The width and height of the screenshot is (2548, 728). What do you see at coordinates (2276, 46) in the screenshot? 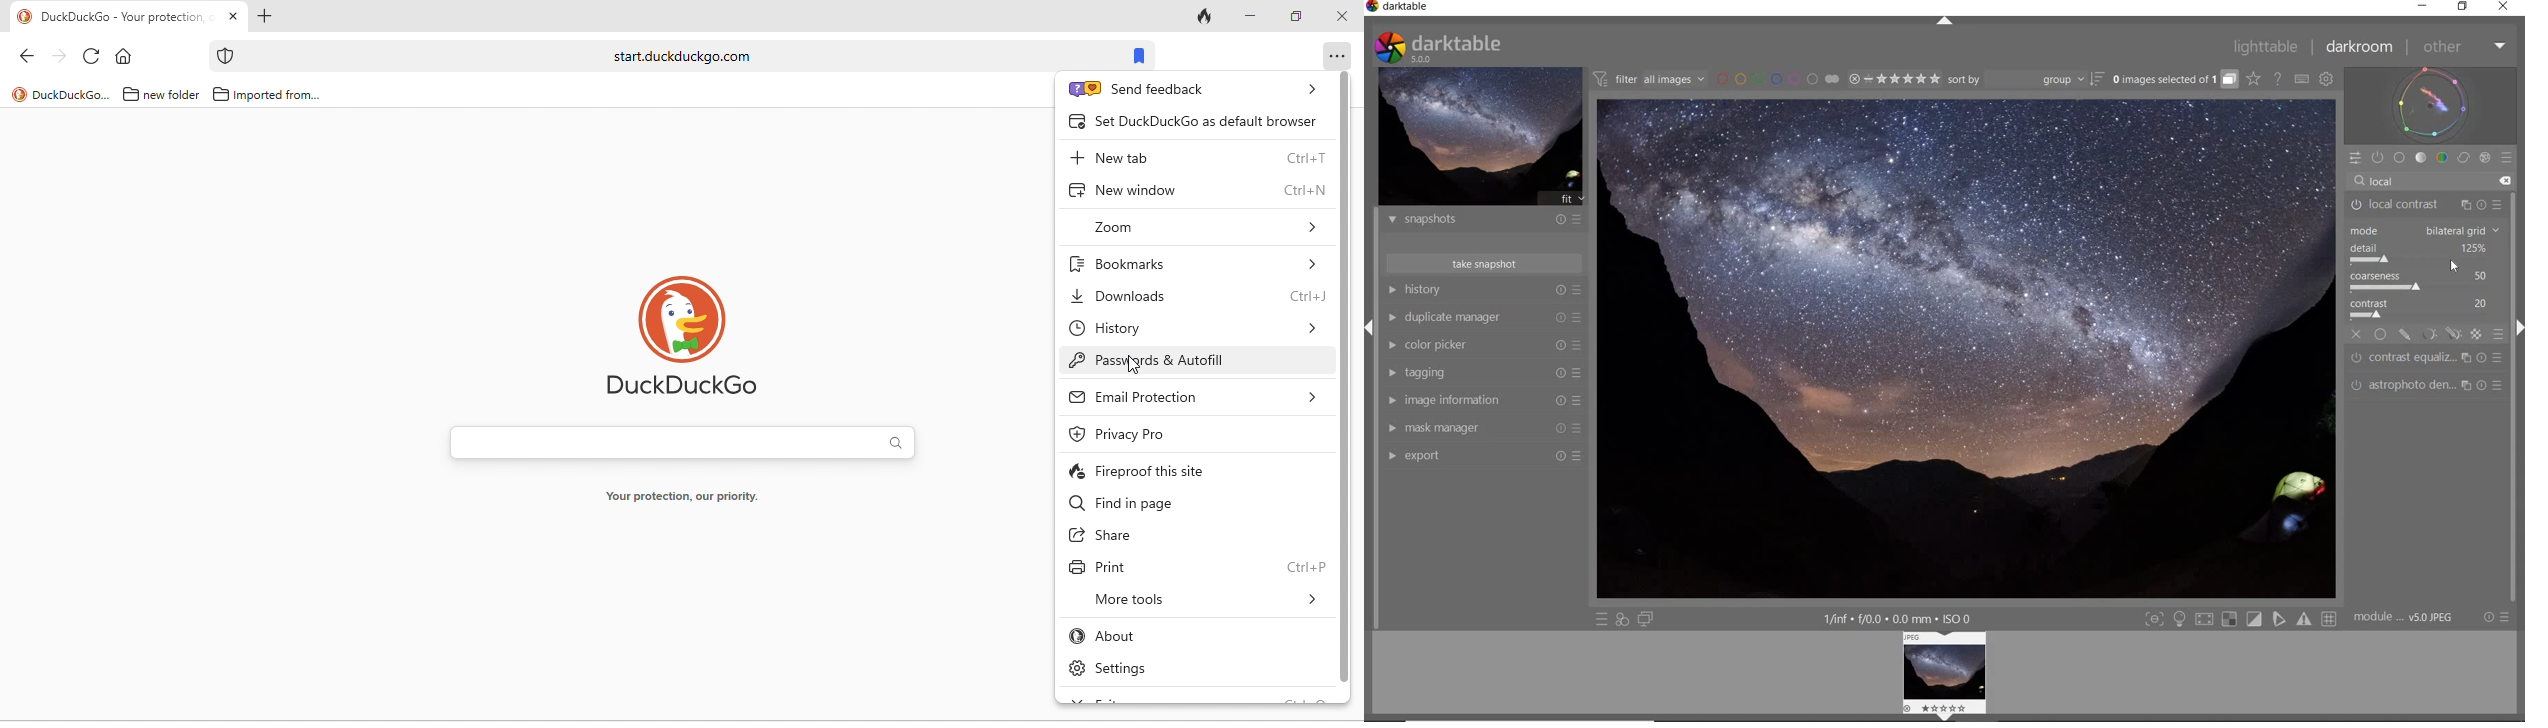
I see `LIGHTTABLE` at bounding box center [2276, 46].